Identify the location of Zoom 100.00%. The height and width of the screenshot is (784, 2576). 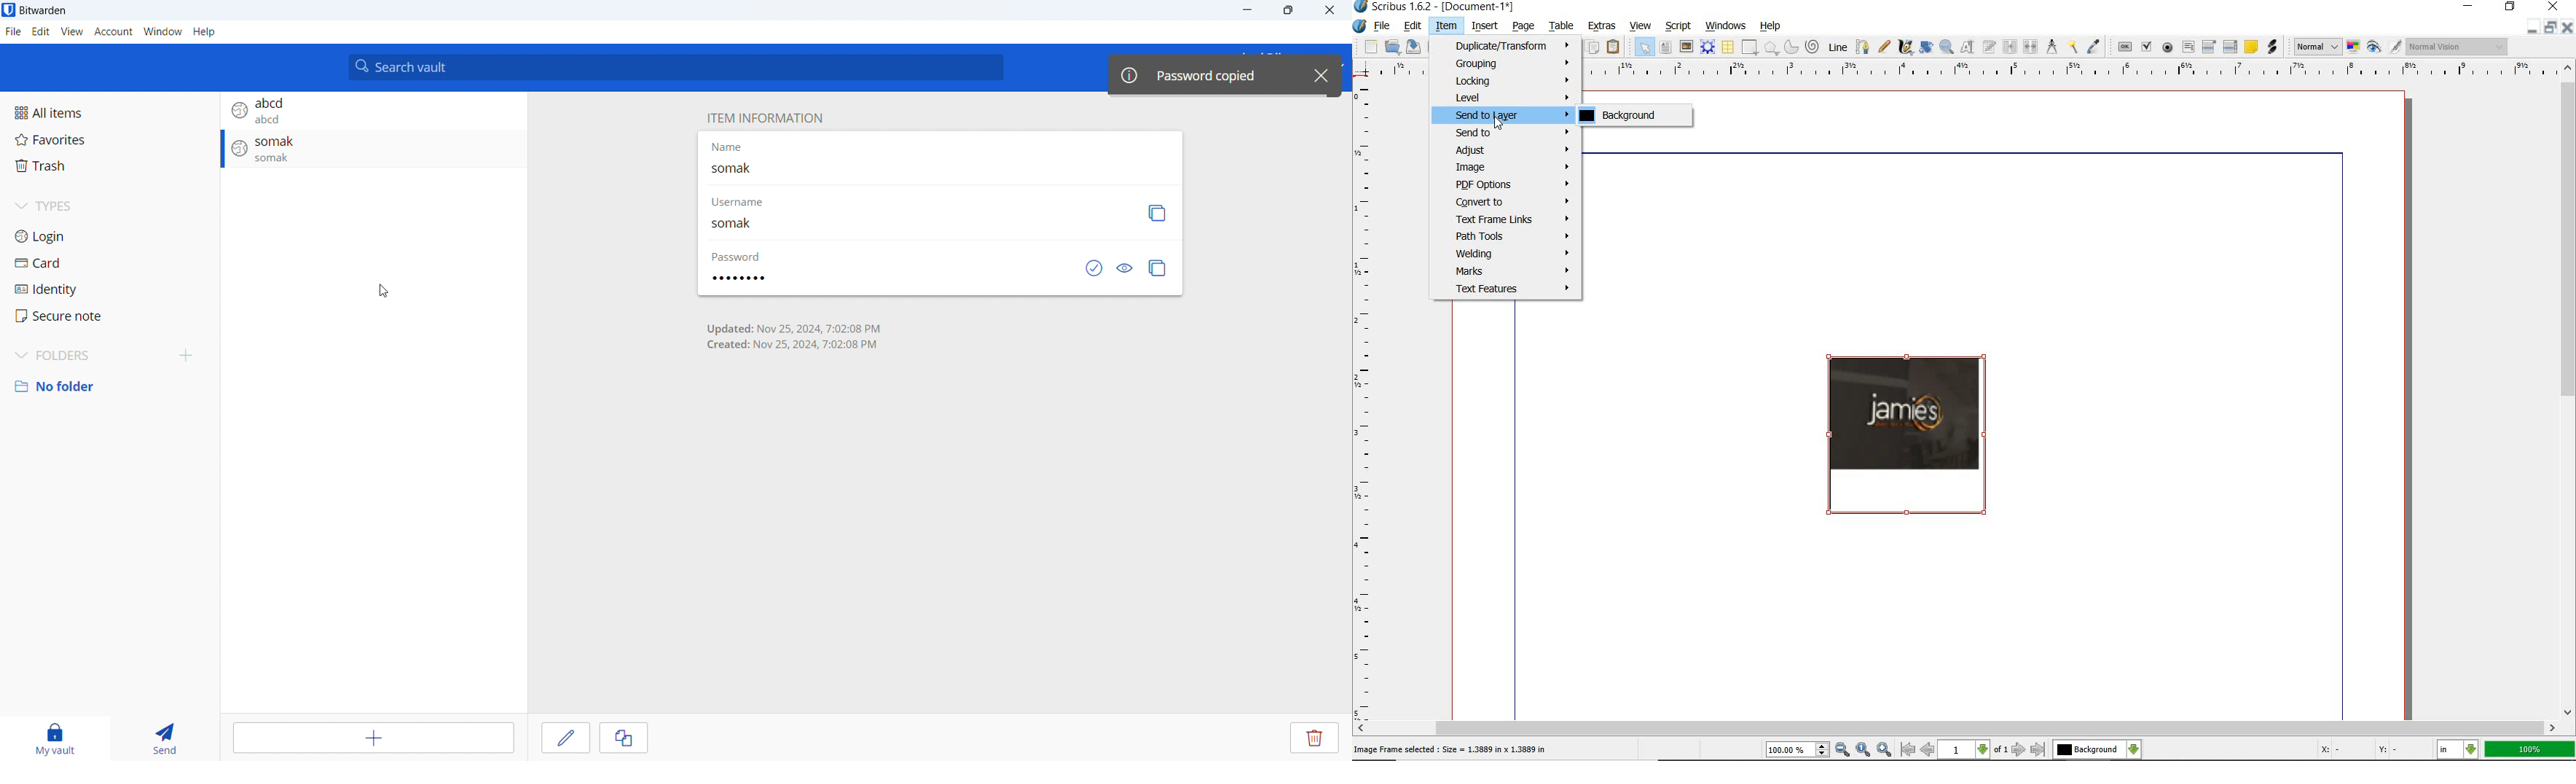
(1797, 750).